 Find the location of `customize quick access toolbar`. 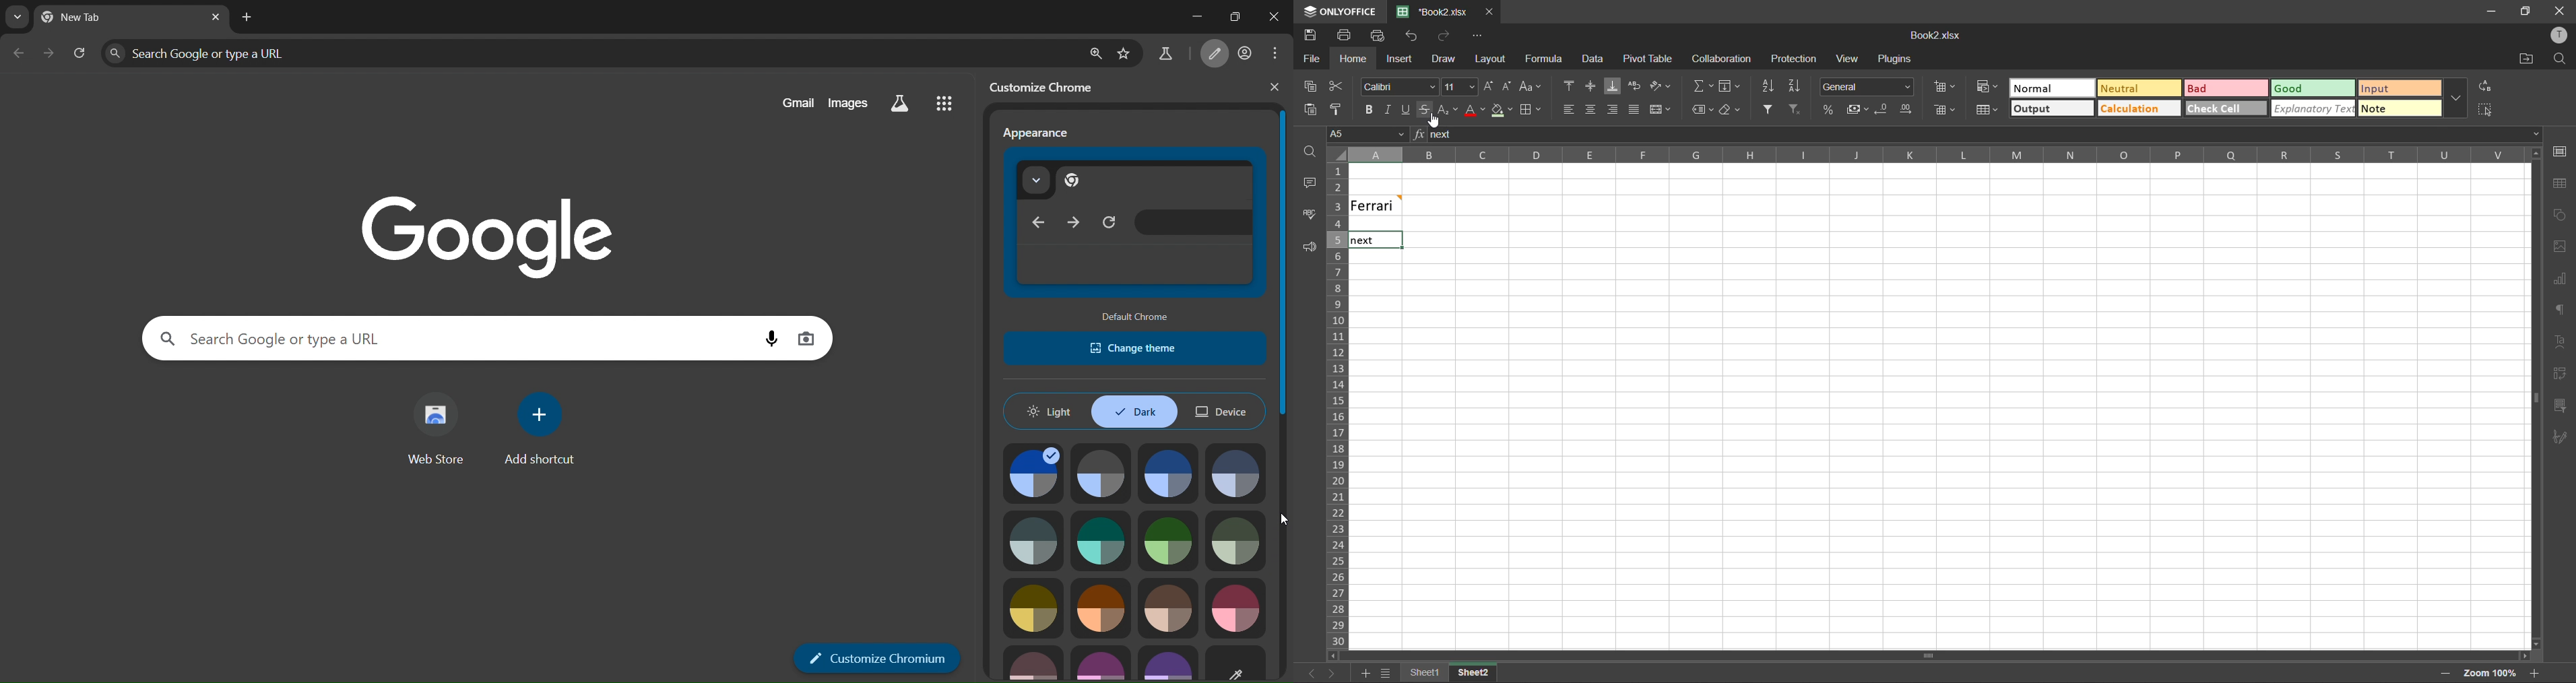

customize quick access toolbar is located at coordinates (1483, 37).